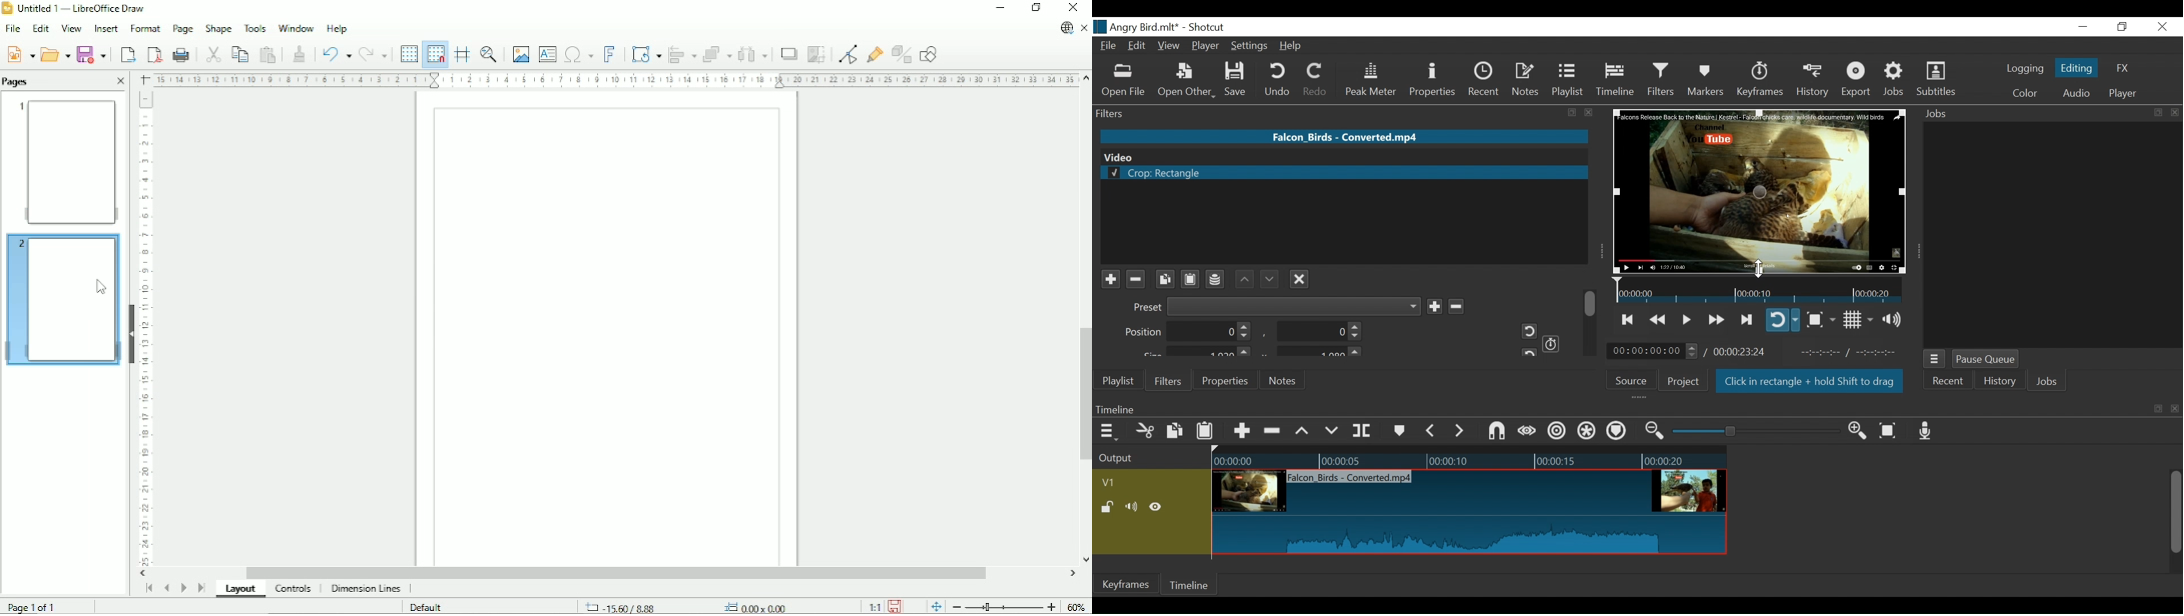 This screenshot has height=616, width=2184. What do you see at coordinates (1206, 47) in the screenshot?
I see `Player` at bounding box center [1206, 47].